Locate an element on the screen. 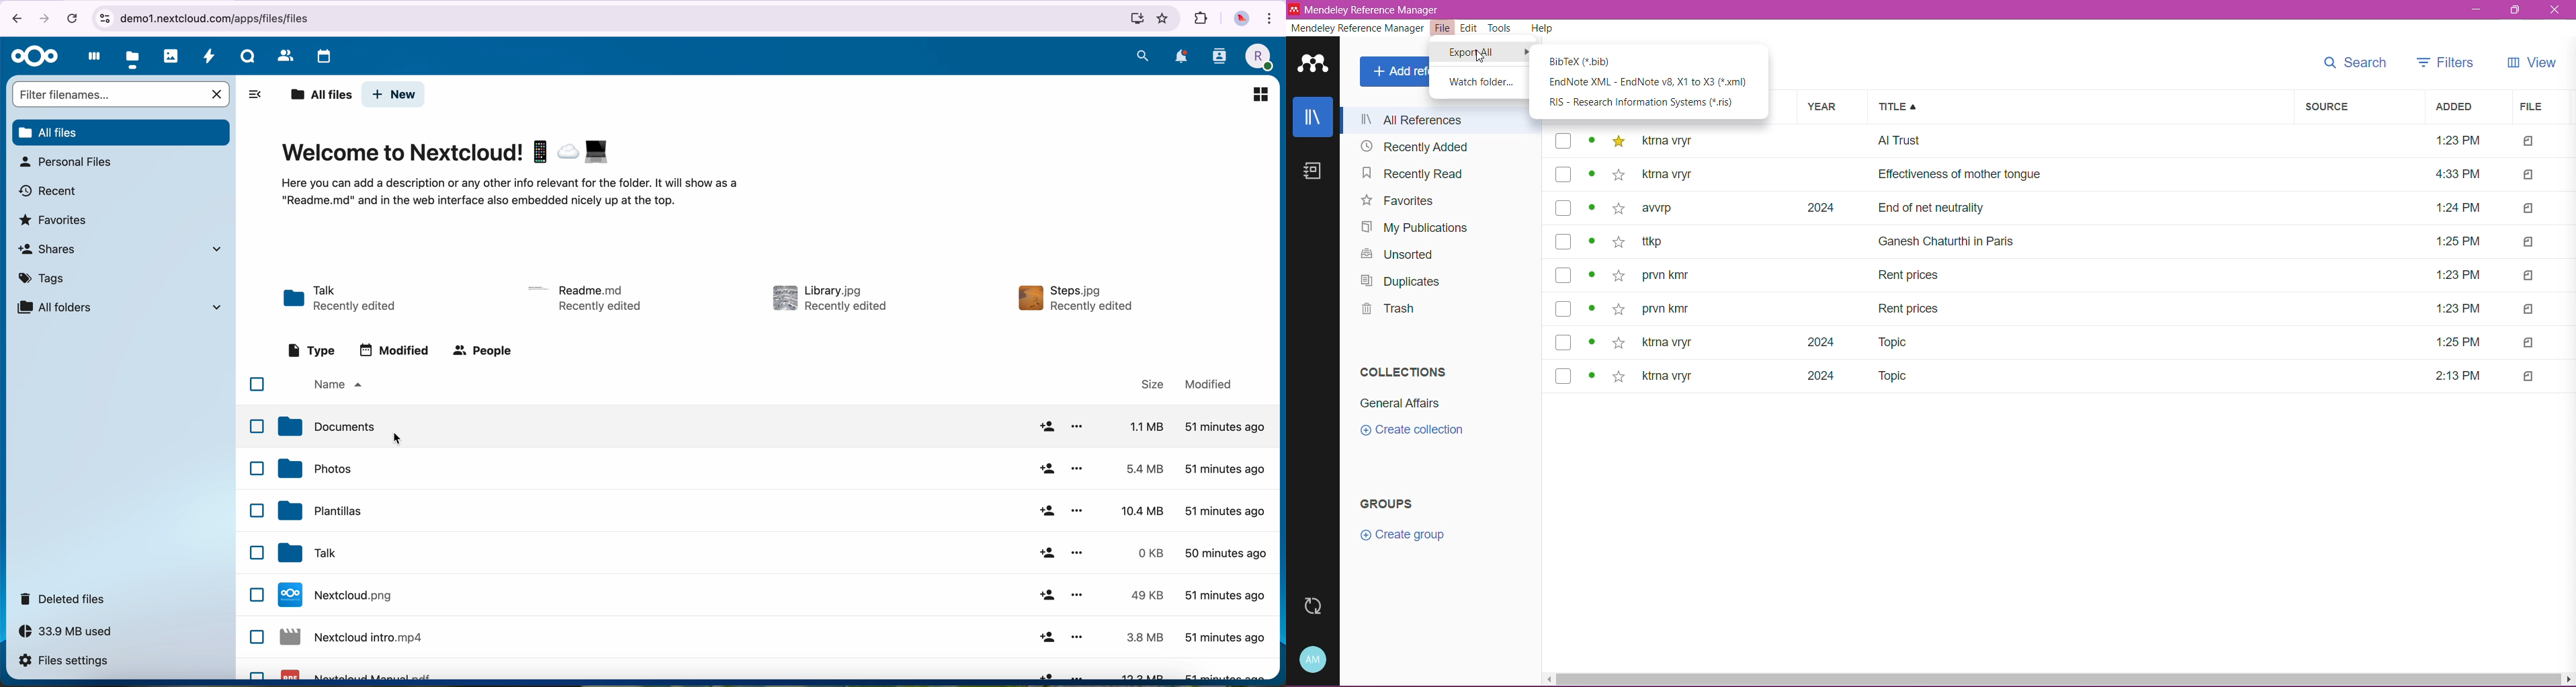  toggle sidebar is located at coordinates (254, 94).